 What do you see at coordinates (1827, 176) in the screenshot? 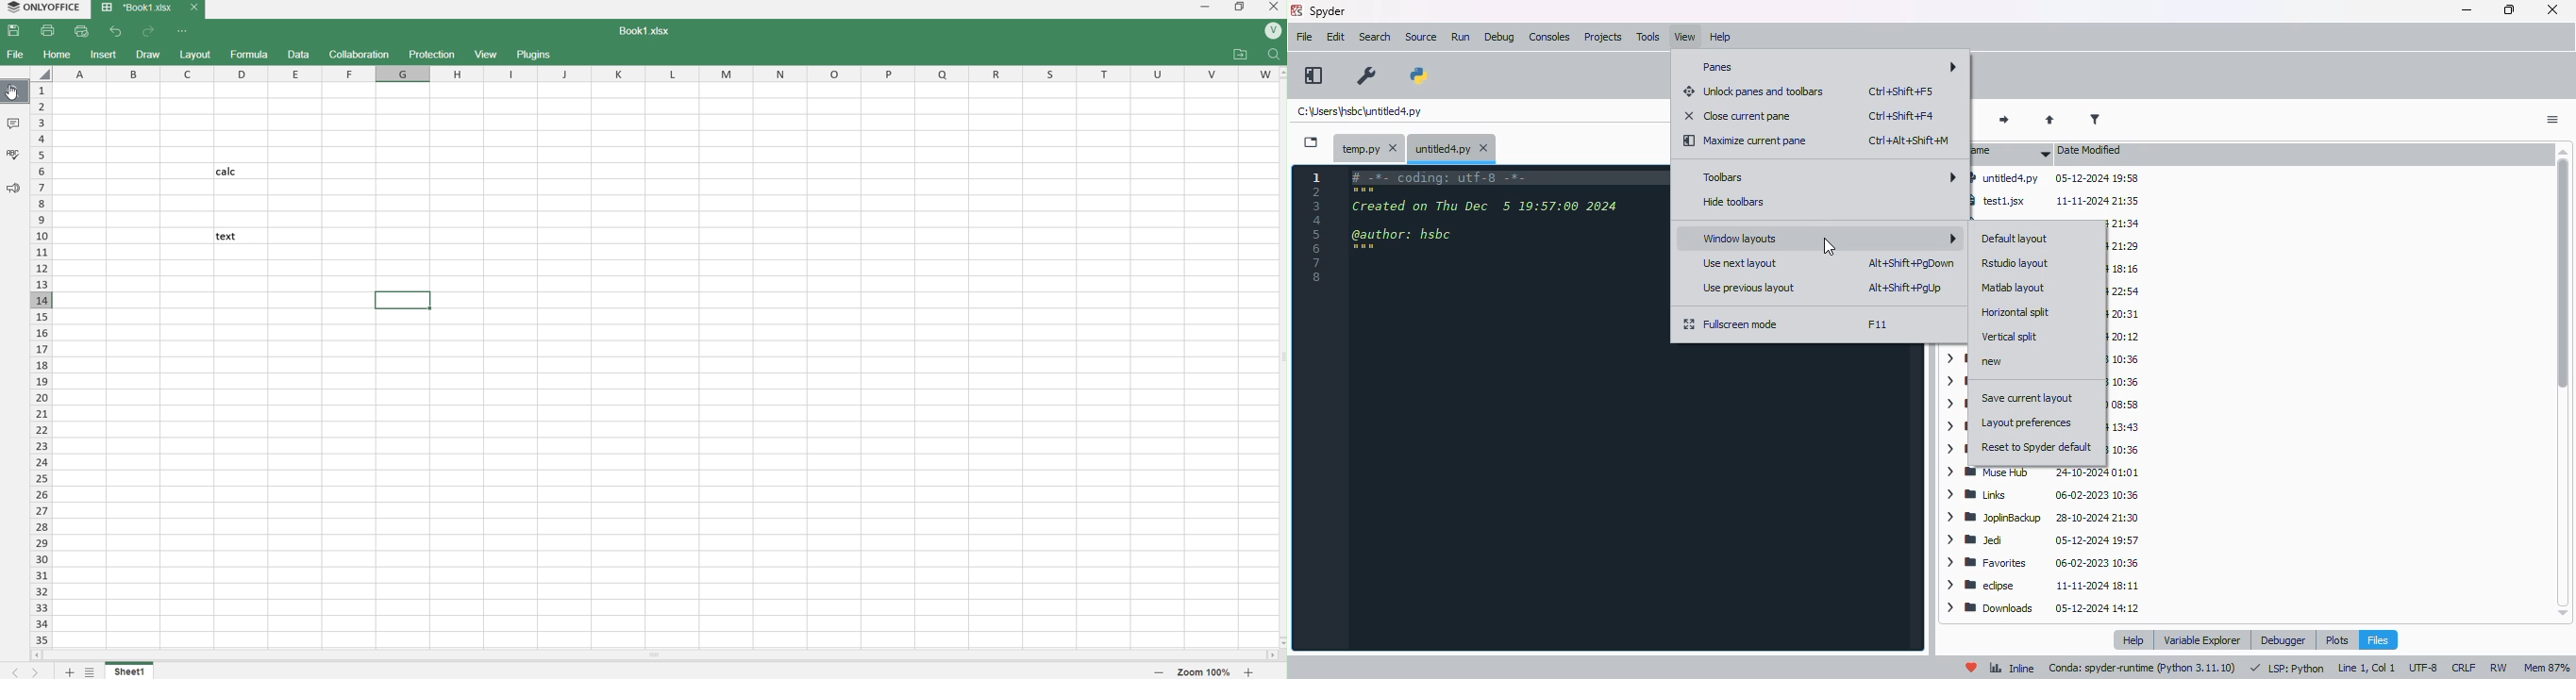
I see `toolbars` at bounding box center [1827, 176].